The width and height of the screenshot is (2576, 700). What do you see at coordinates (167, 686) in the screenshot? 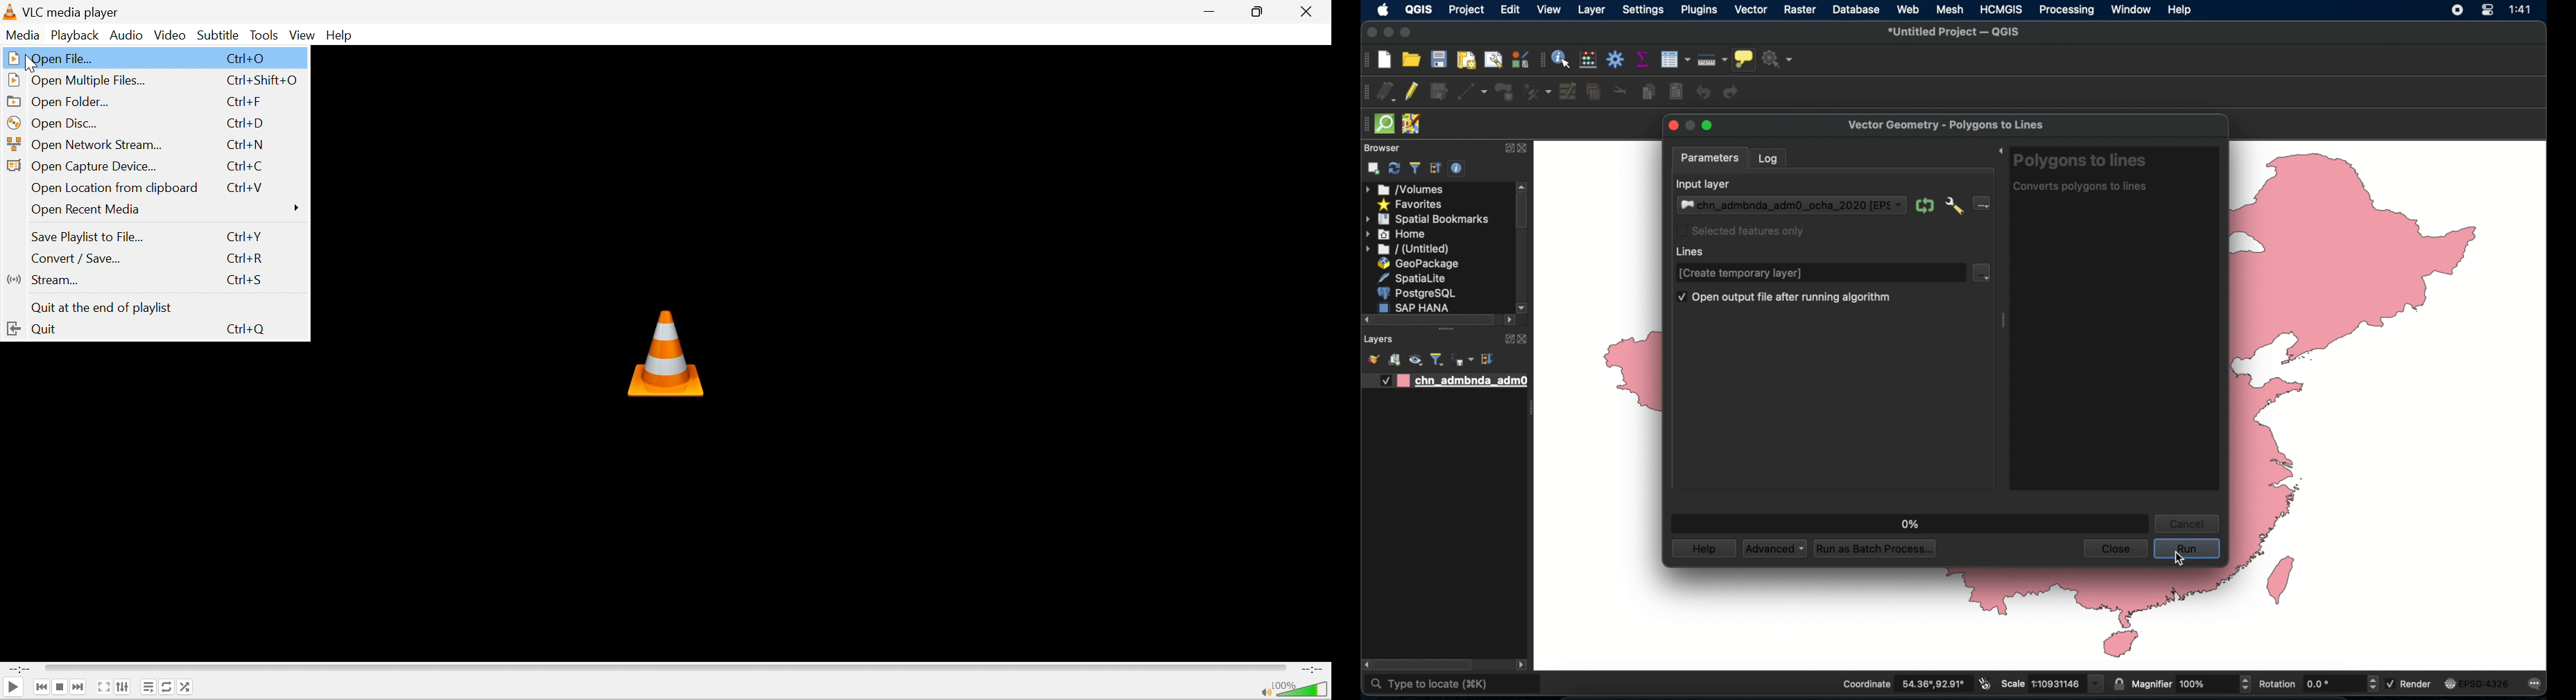
I see `Click to toggle between loop all, loop one and no loop` at bounding box center [167, 686].